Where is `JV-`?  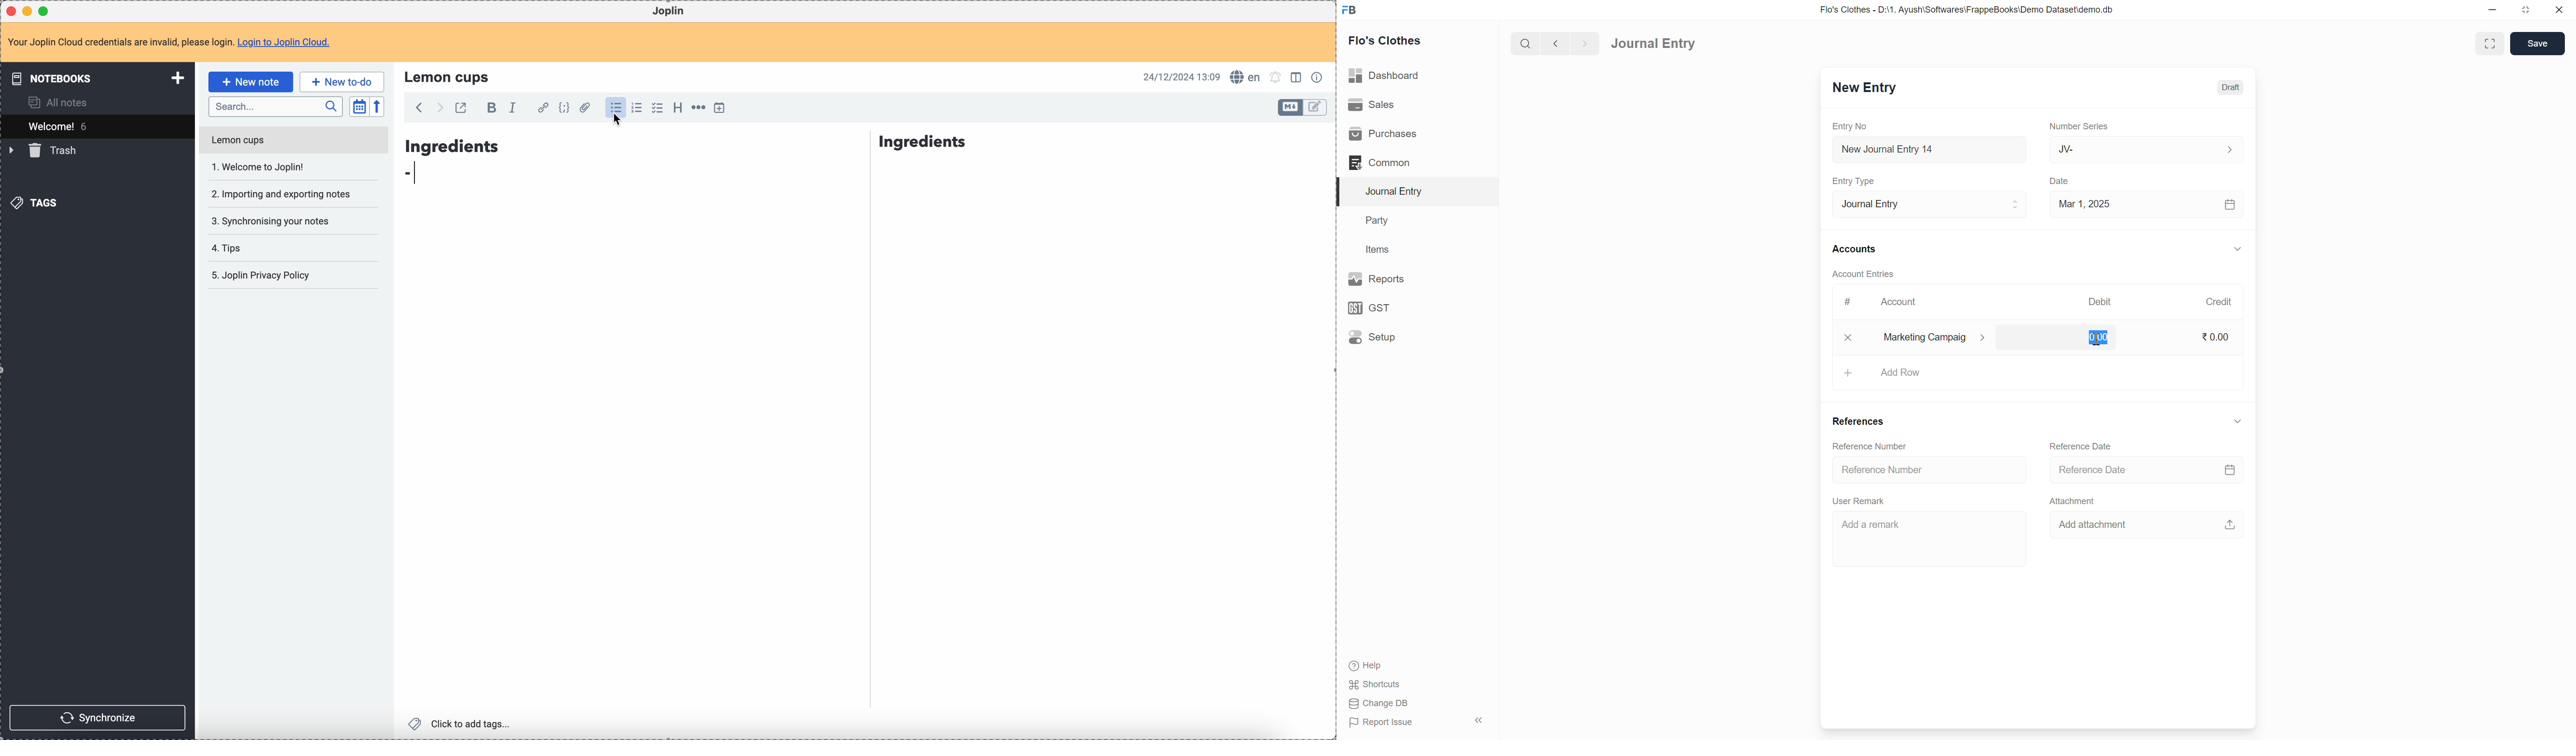 JV- is located at coordinates (2147, 149).